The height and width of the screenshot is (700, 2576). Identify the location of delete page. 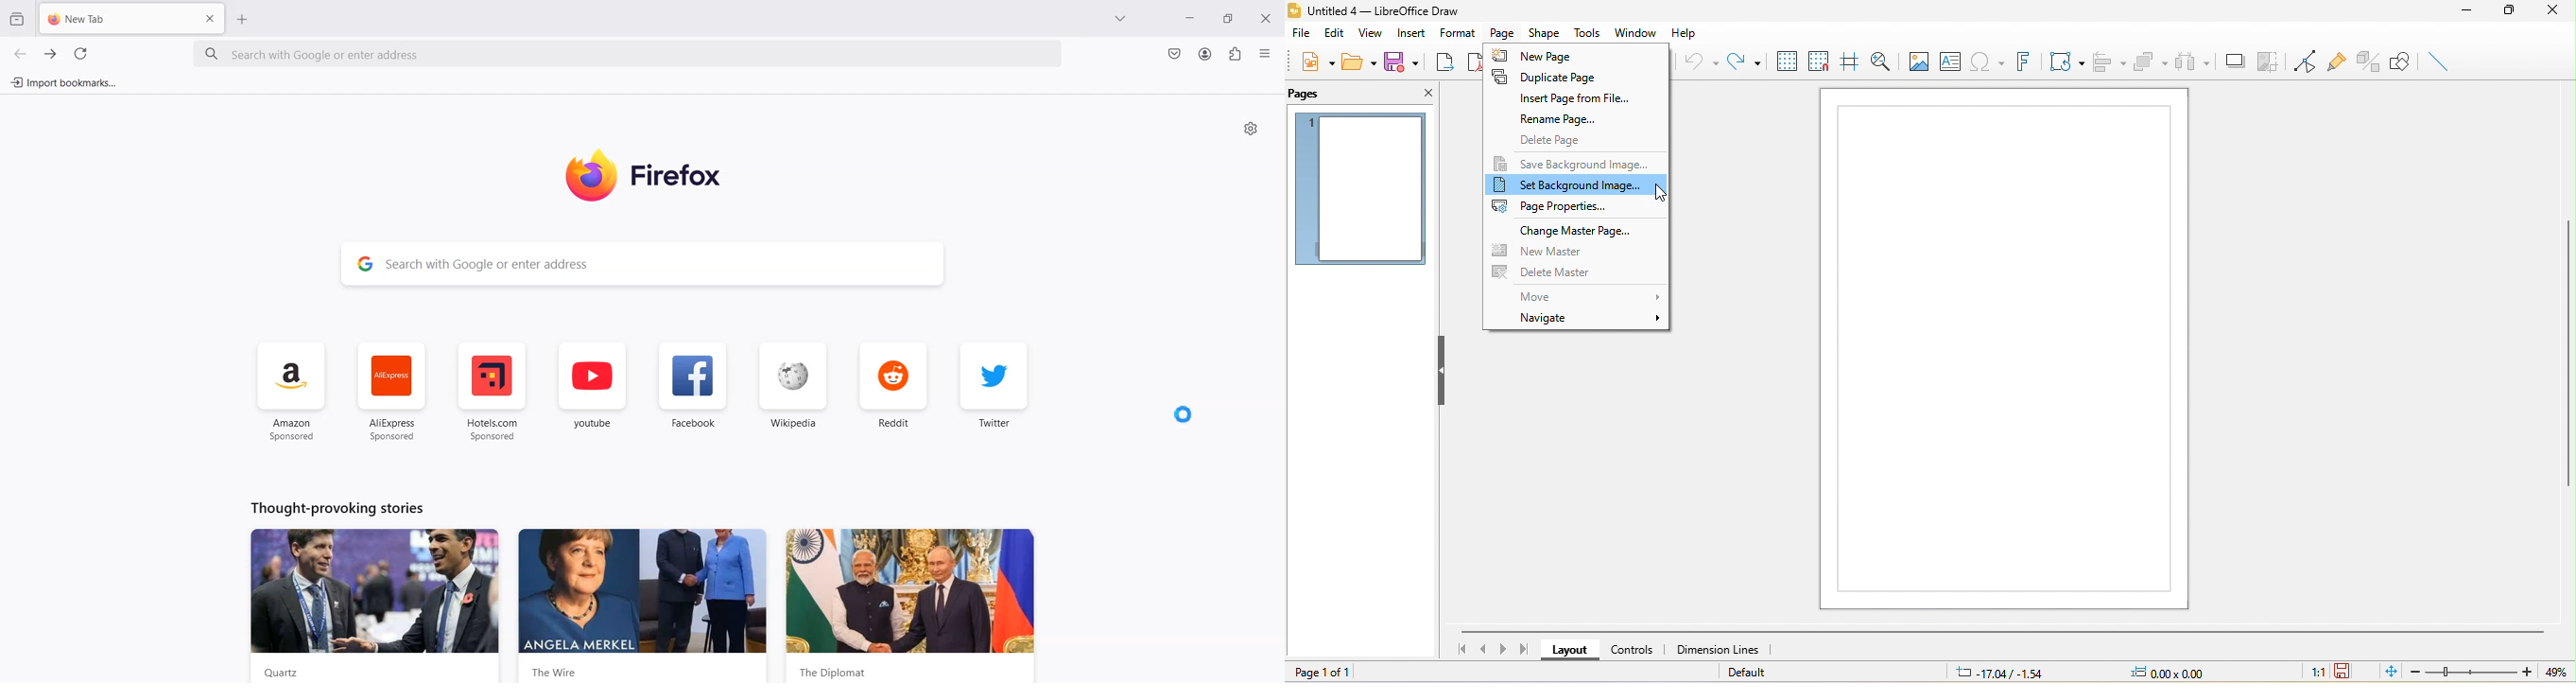
(1559, 139).